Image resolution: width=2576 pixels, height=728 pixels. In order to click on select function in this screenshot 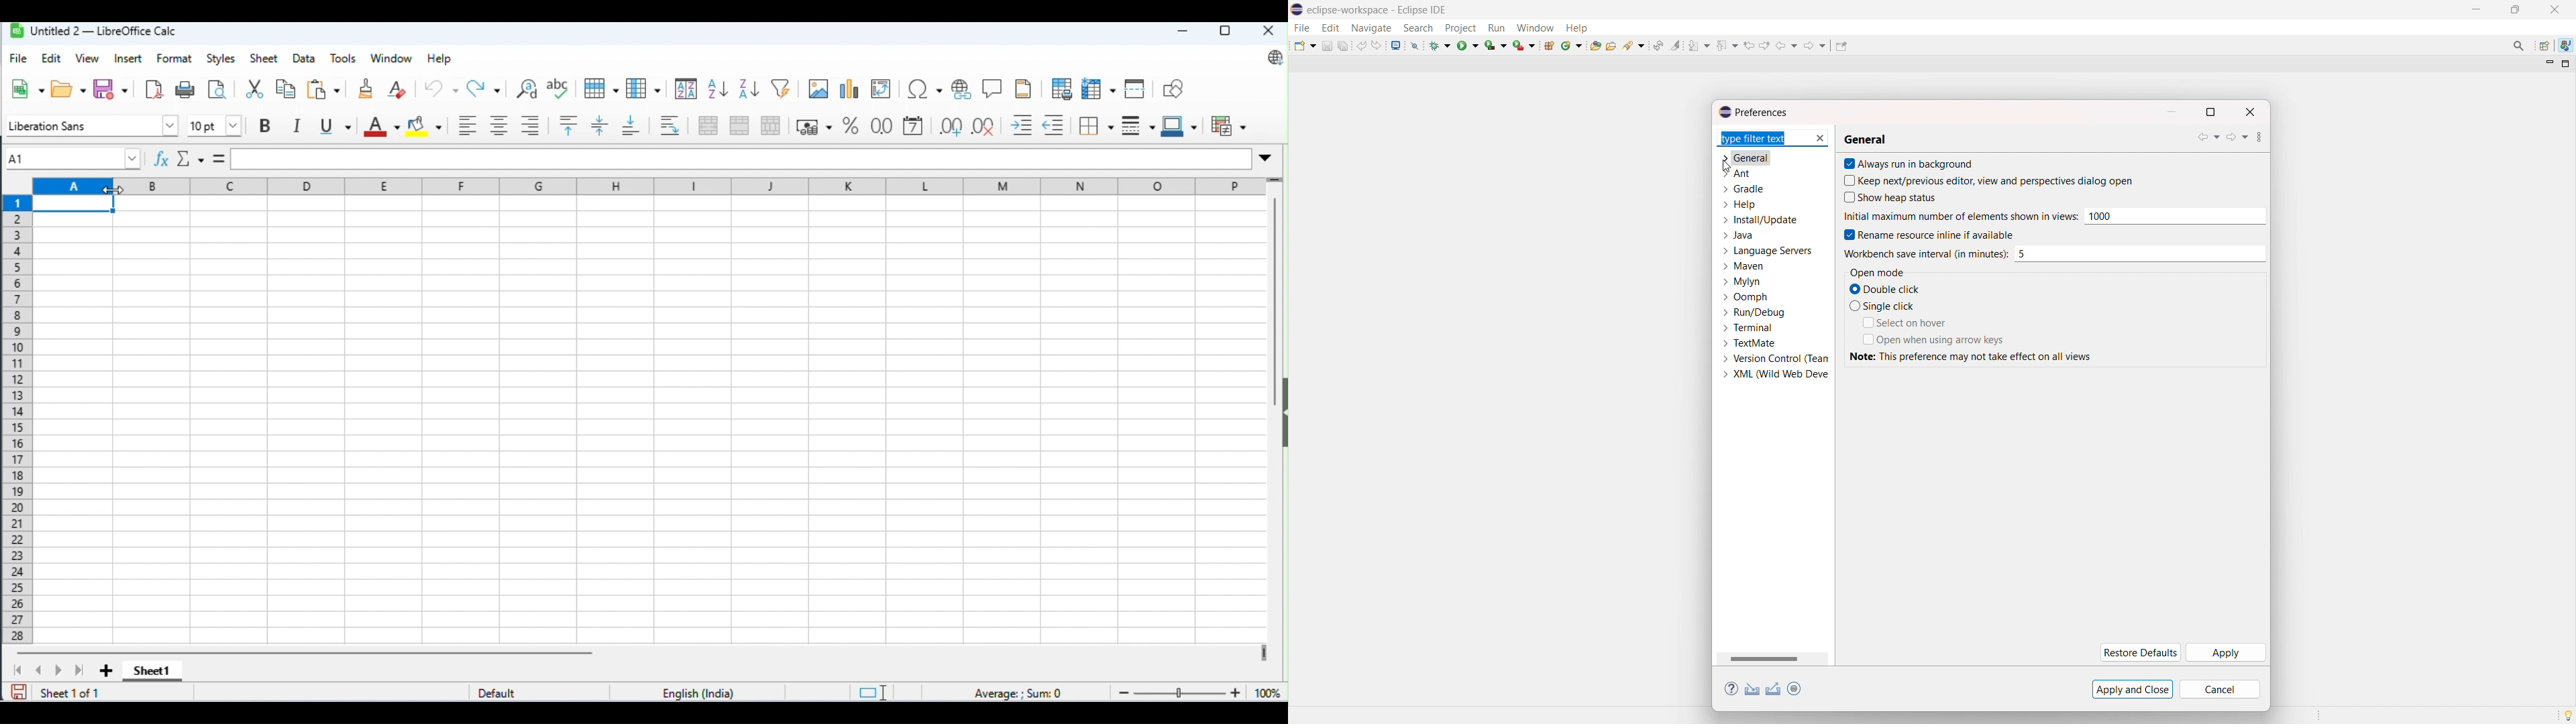, I will do `click(190, 158)`.